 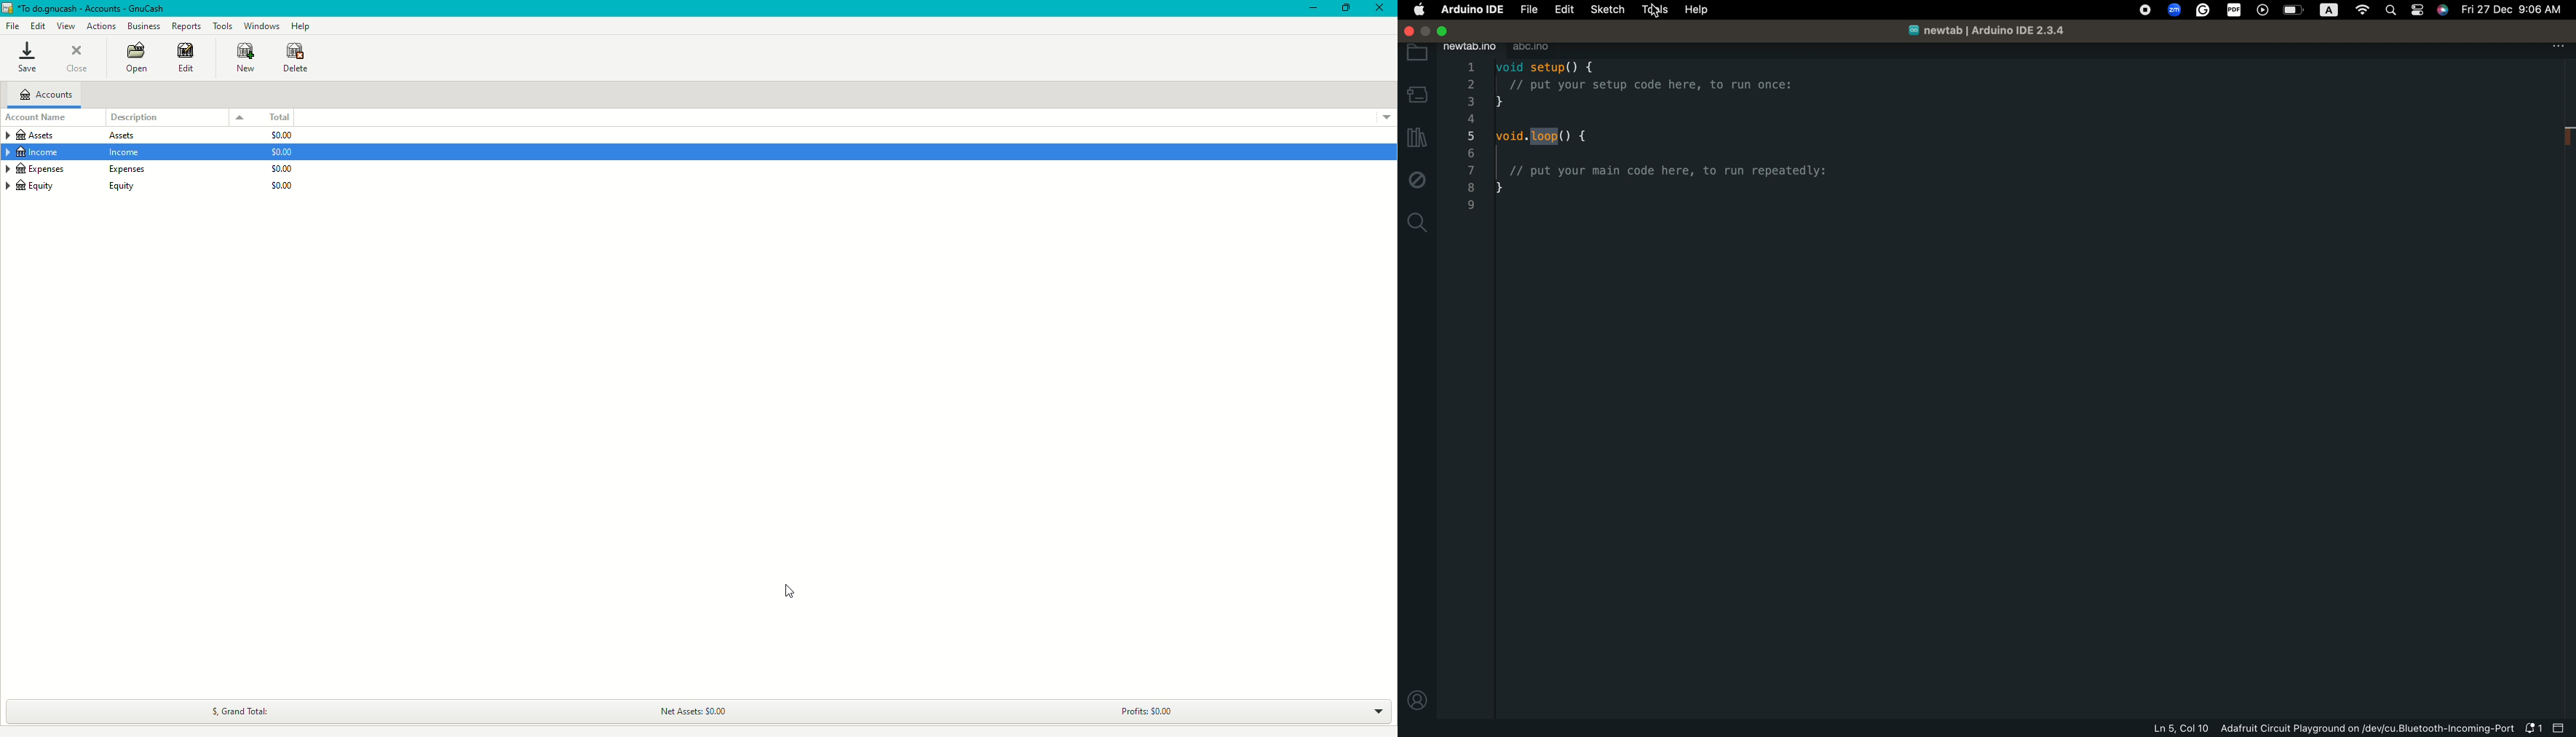 What do you see at coordinates (47, 93) in the screenshot?
I see `Accounts` at bounding box center [47, 93].